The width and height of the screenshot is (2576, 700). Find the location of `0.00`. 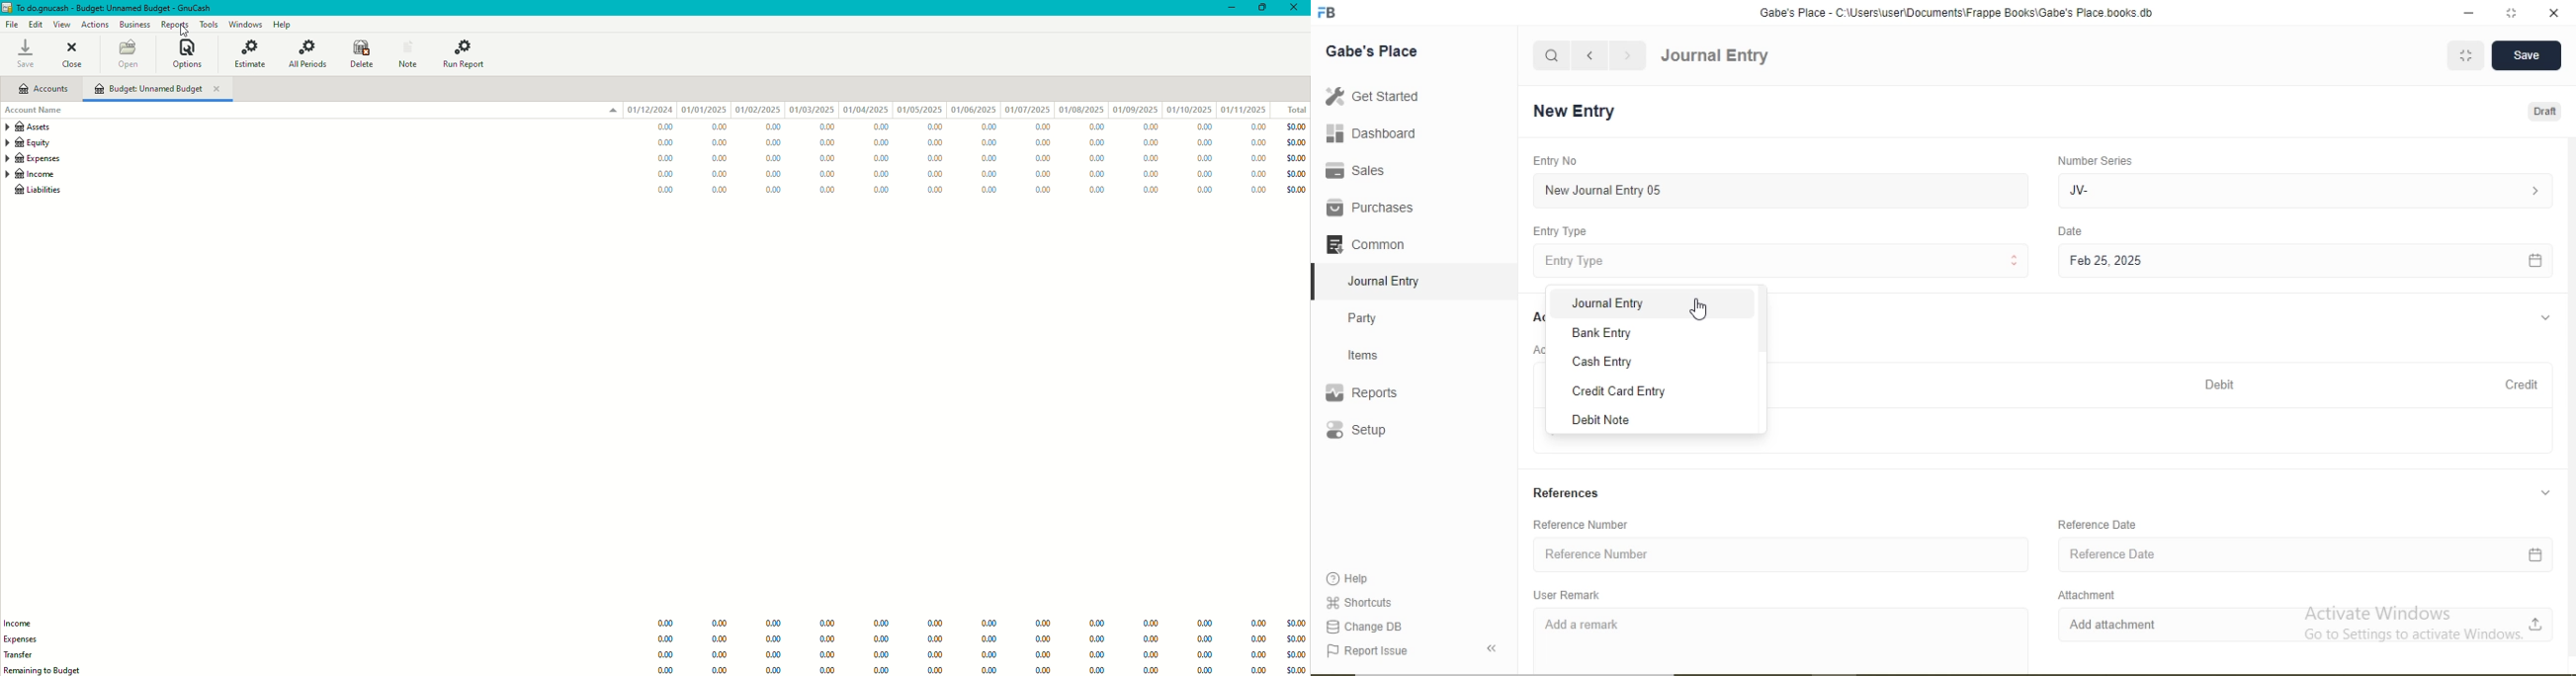

0.00 is located at coordinates (1205, 158).